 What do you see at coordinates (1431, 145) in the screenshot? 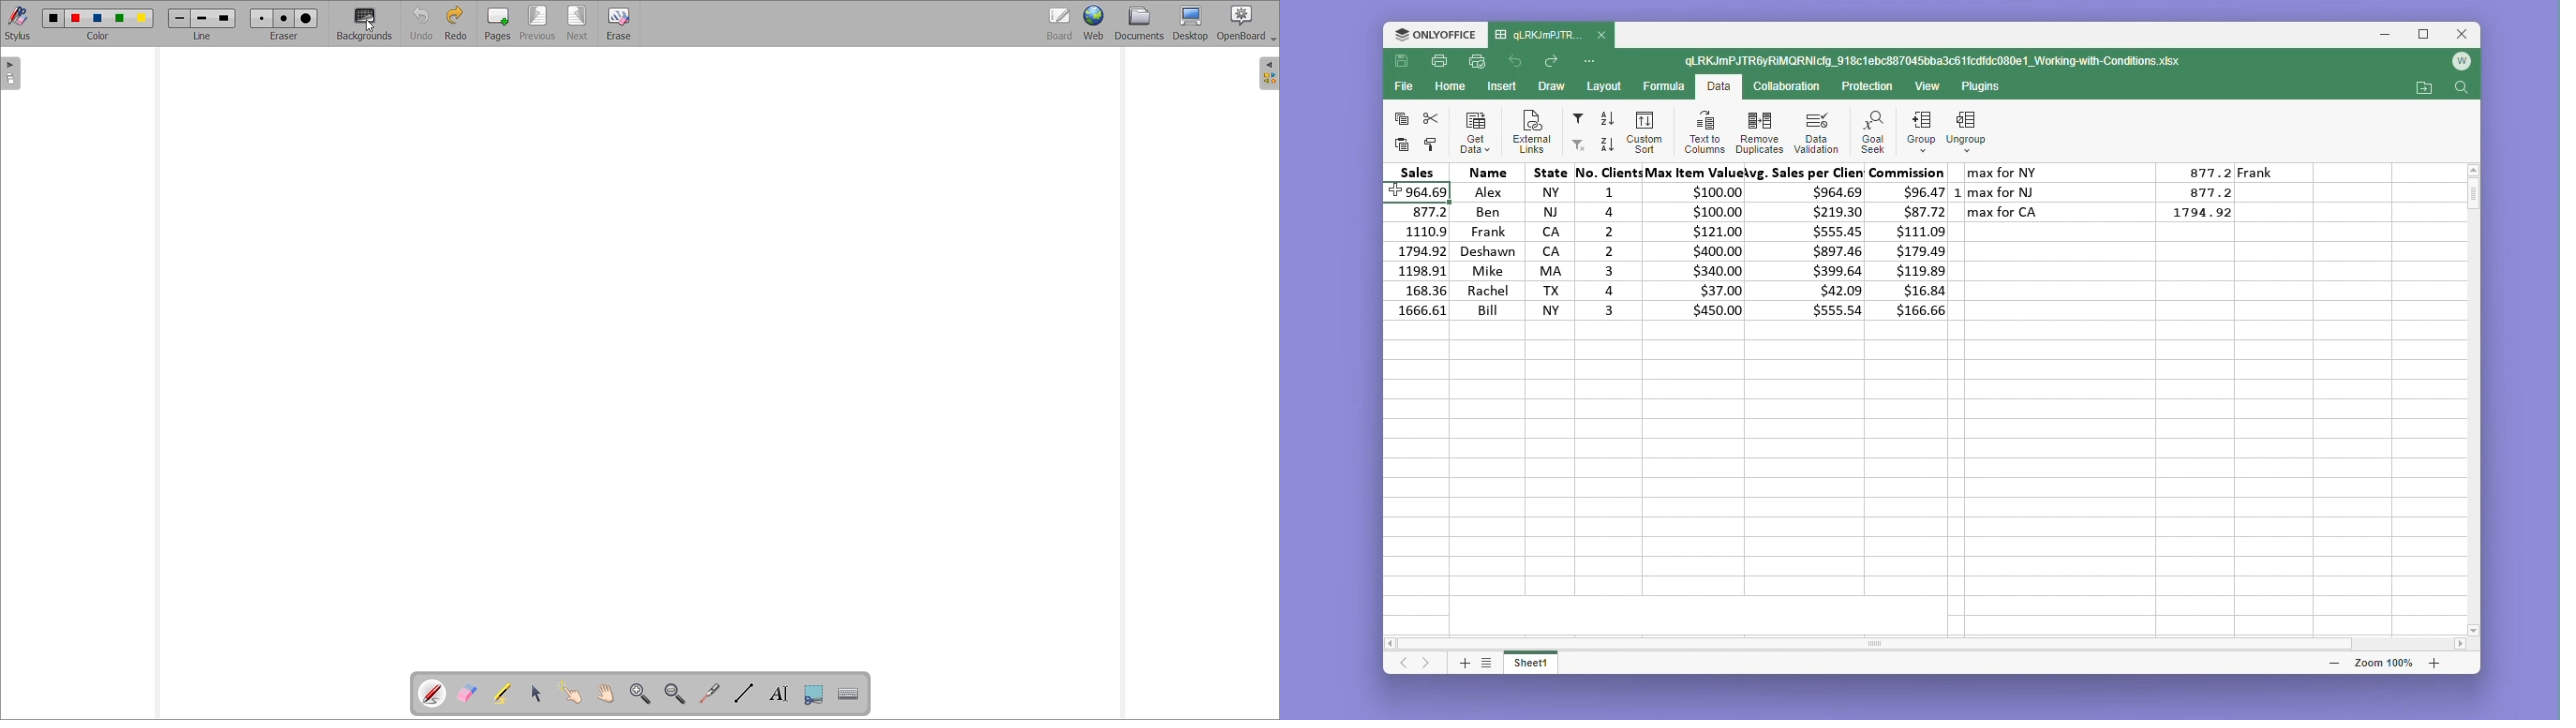
I see `paste formatting` at bounding box center [1431, 145].